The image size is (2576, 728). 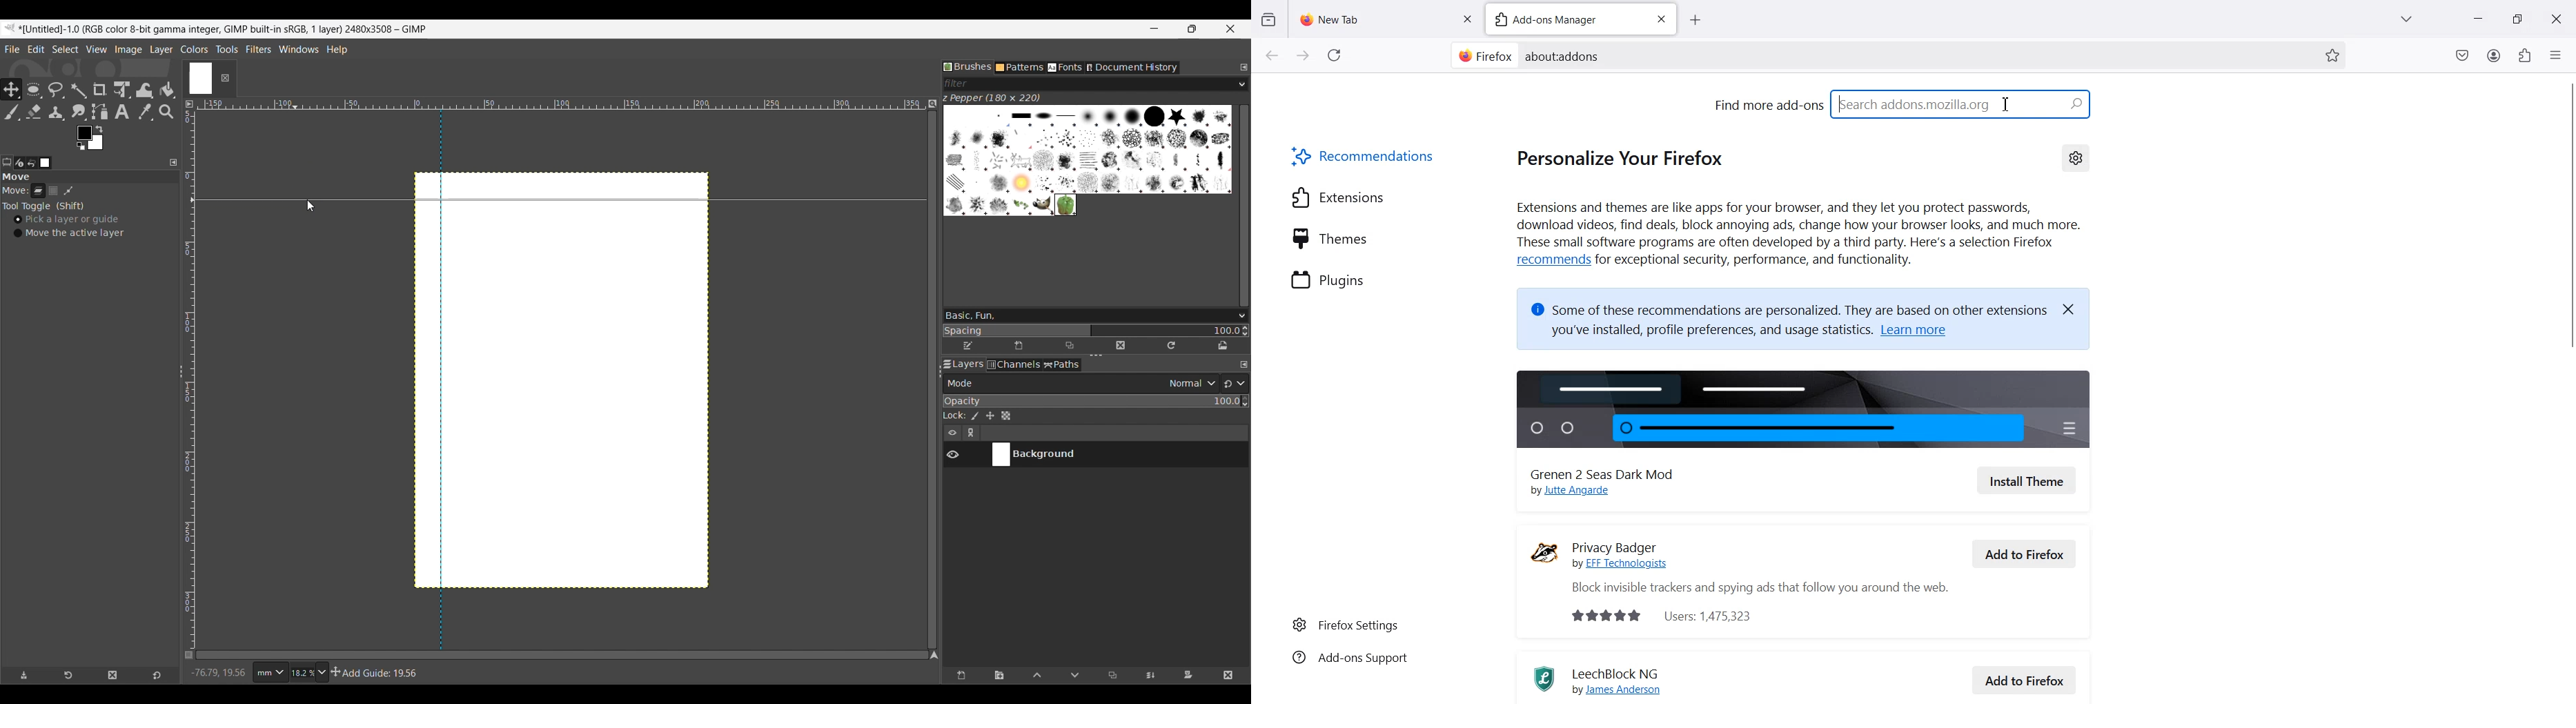 I want to click on vertical guide line, so click(x=439, y=374).